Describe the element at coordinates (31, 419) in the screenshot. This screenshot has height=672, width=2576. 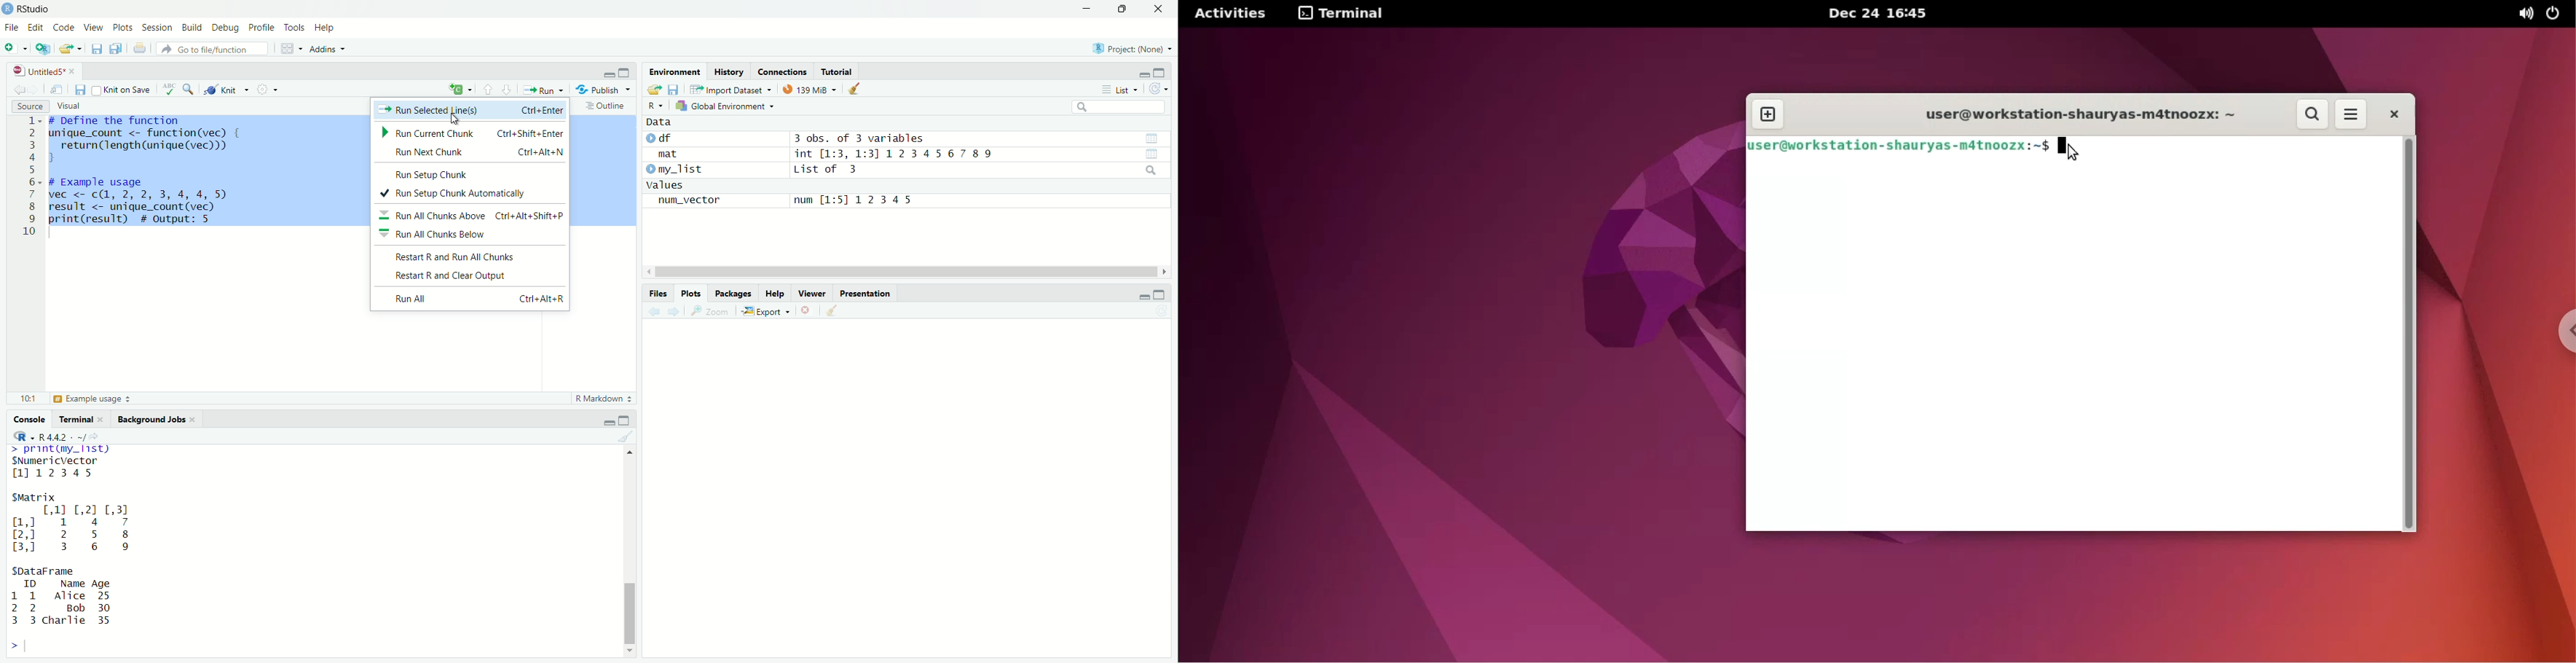
I see `Console` at that location.